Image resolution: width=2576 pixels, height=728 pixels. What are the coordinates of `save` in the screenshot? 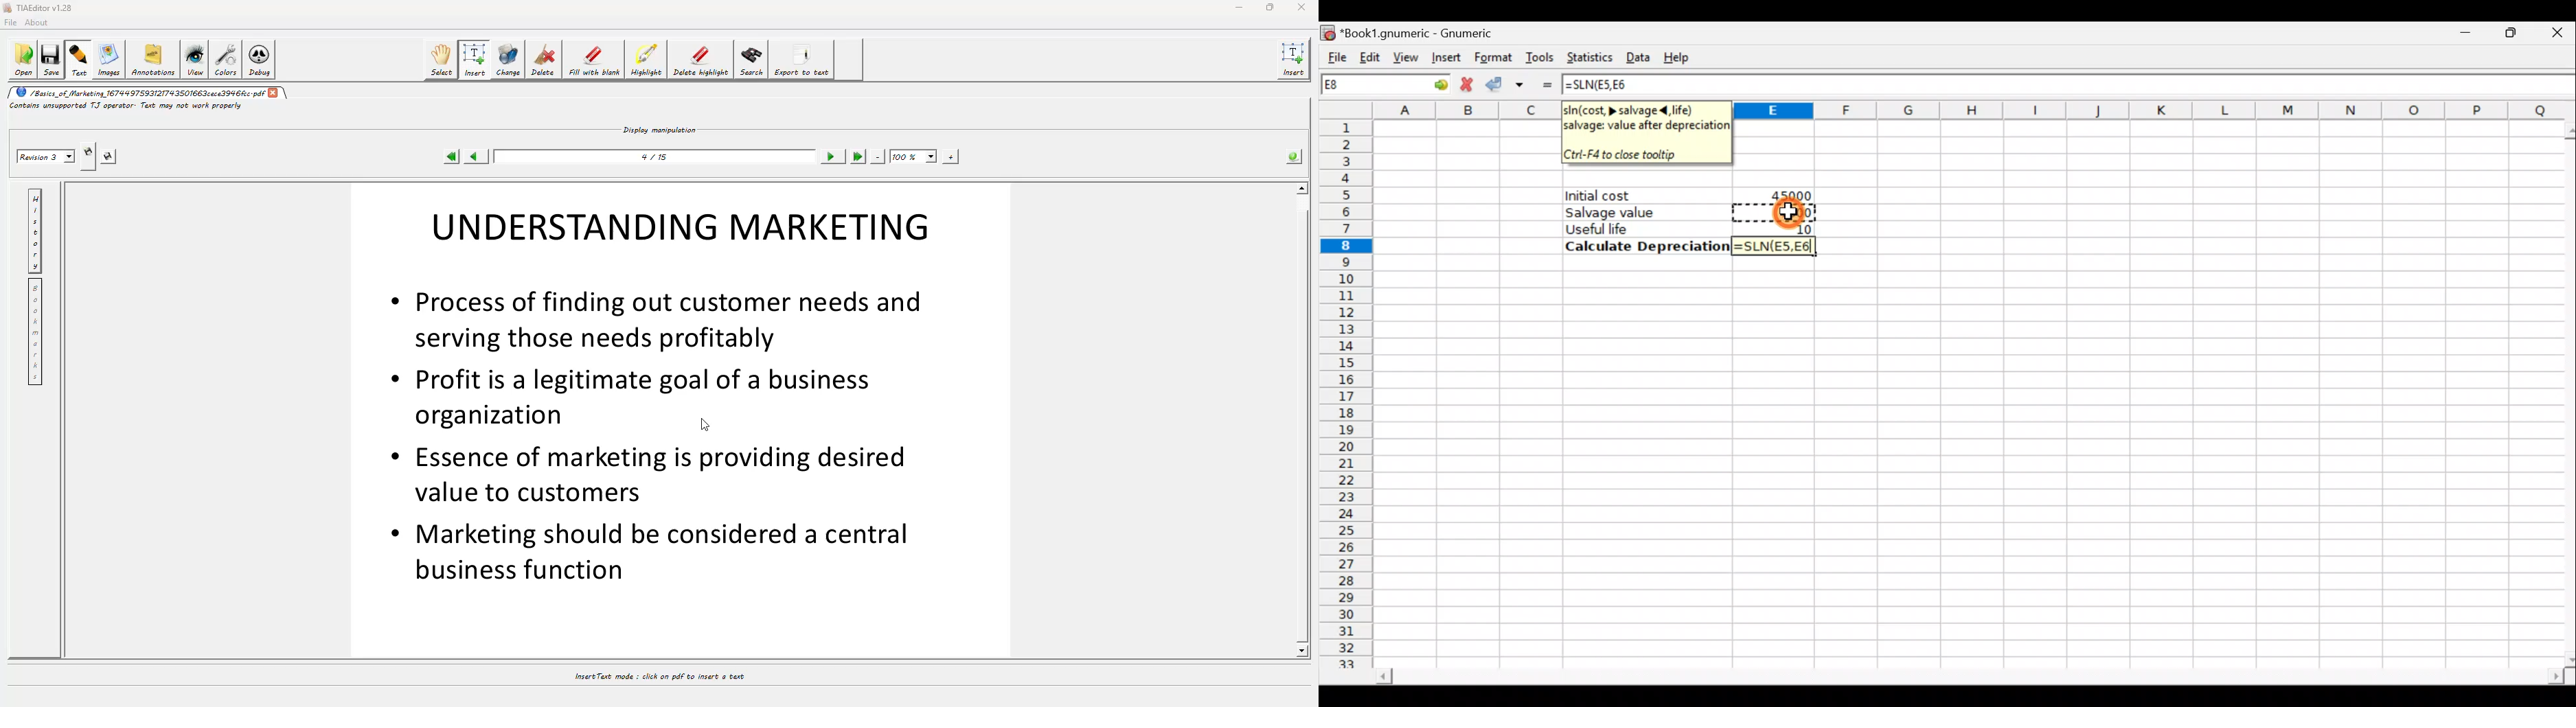 It's located at (53, 60).